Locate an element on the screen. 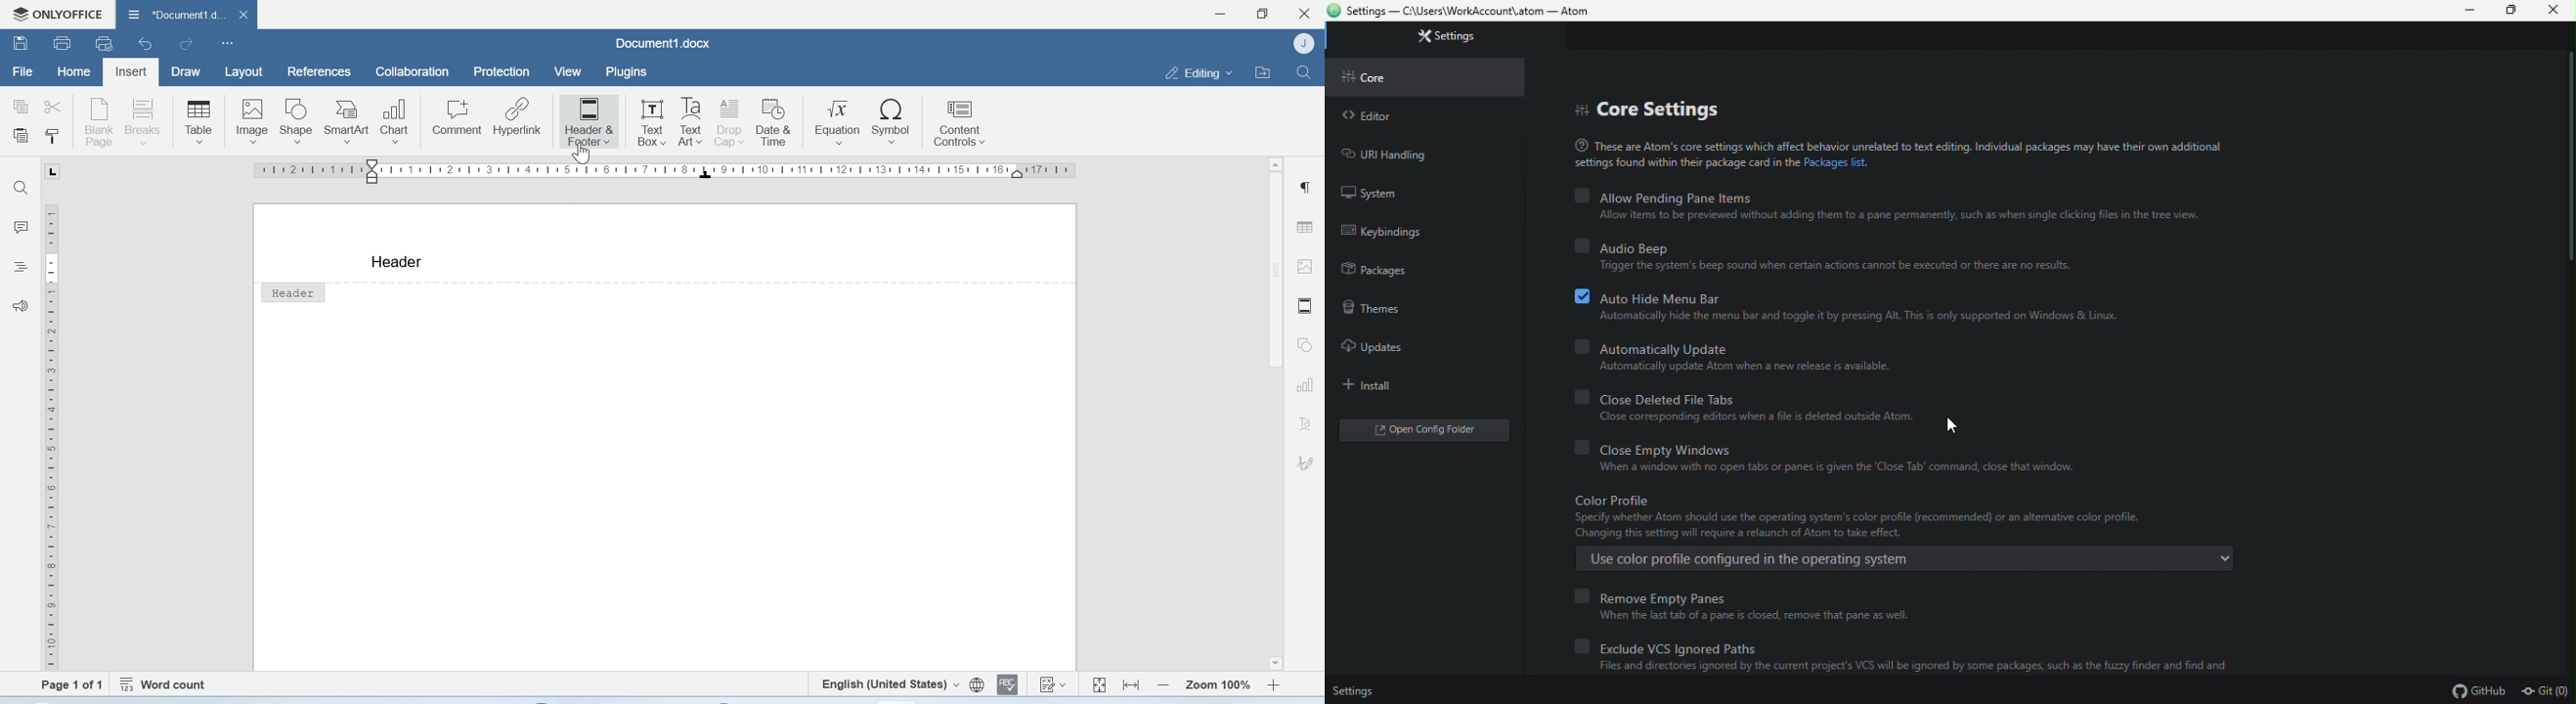  Paste is located at coordinates (21, 137).